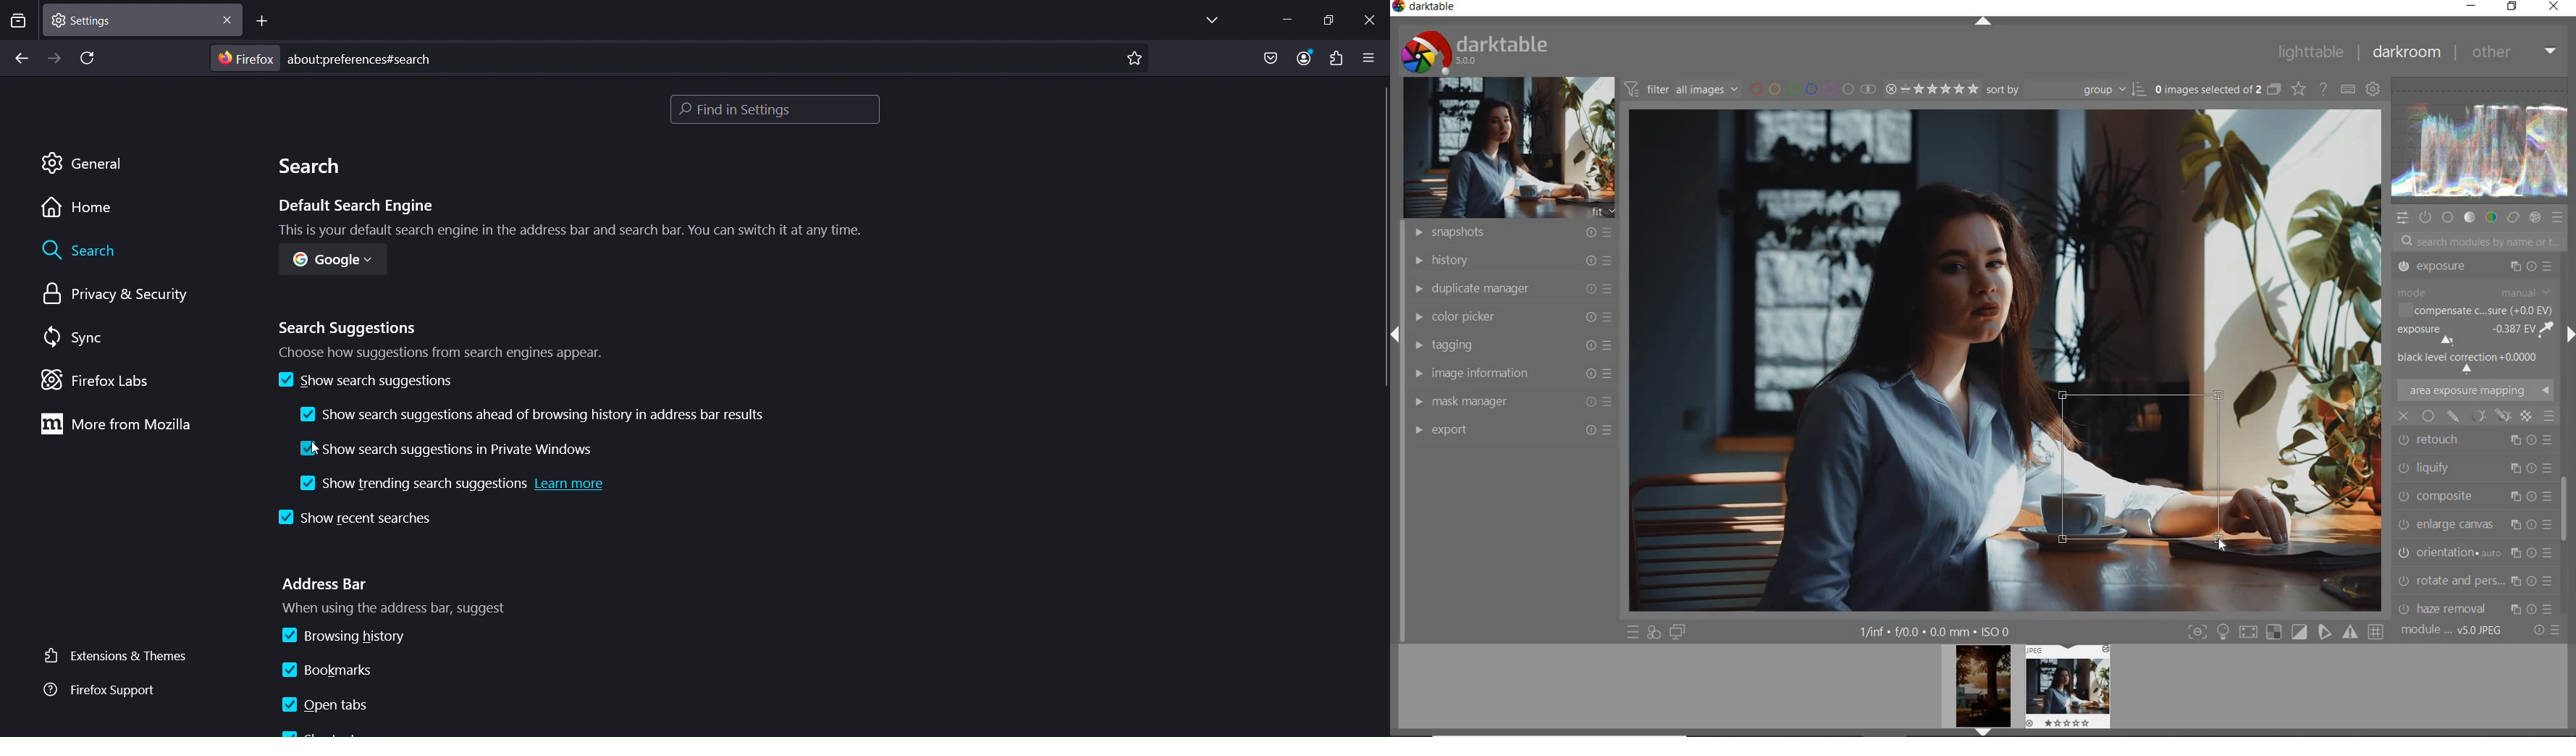 The height and width of the screenshot is (756, 2576). Describe the element at coordinates (2474, 299) in the screenshot. I see `TONE EQUALIZER` at that location.